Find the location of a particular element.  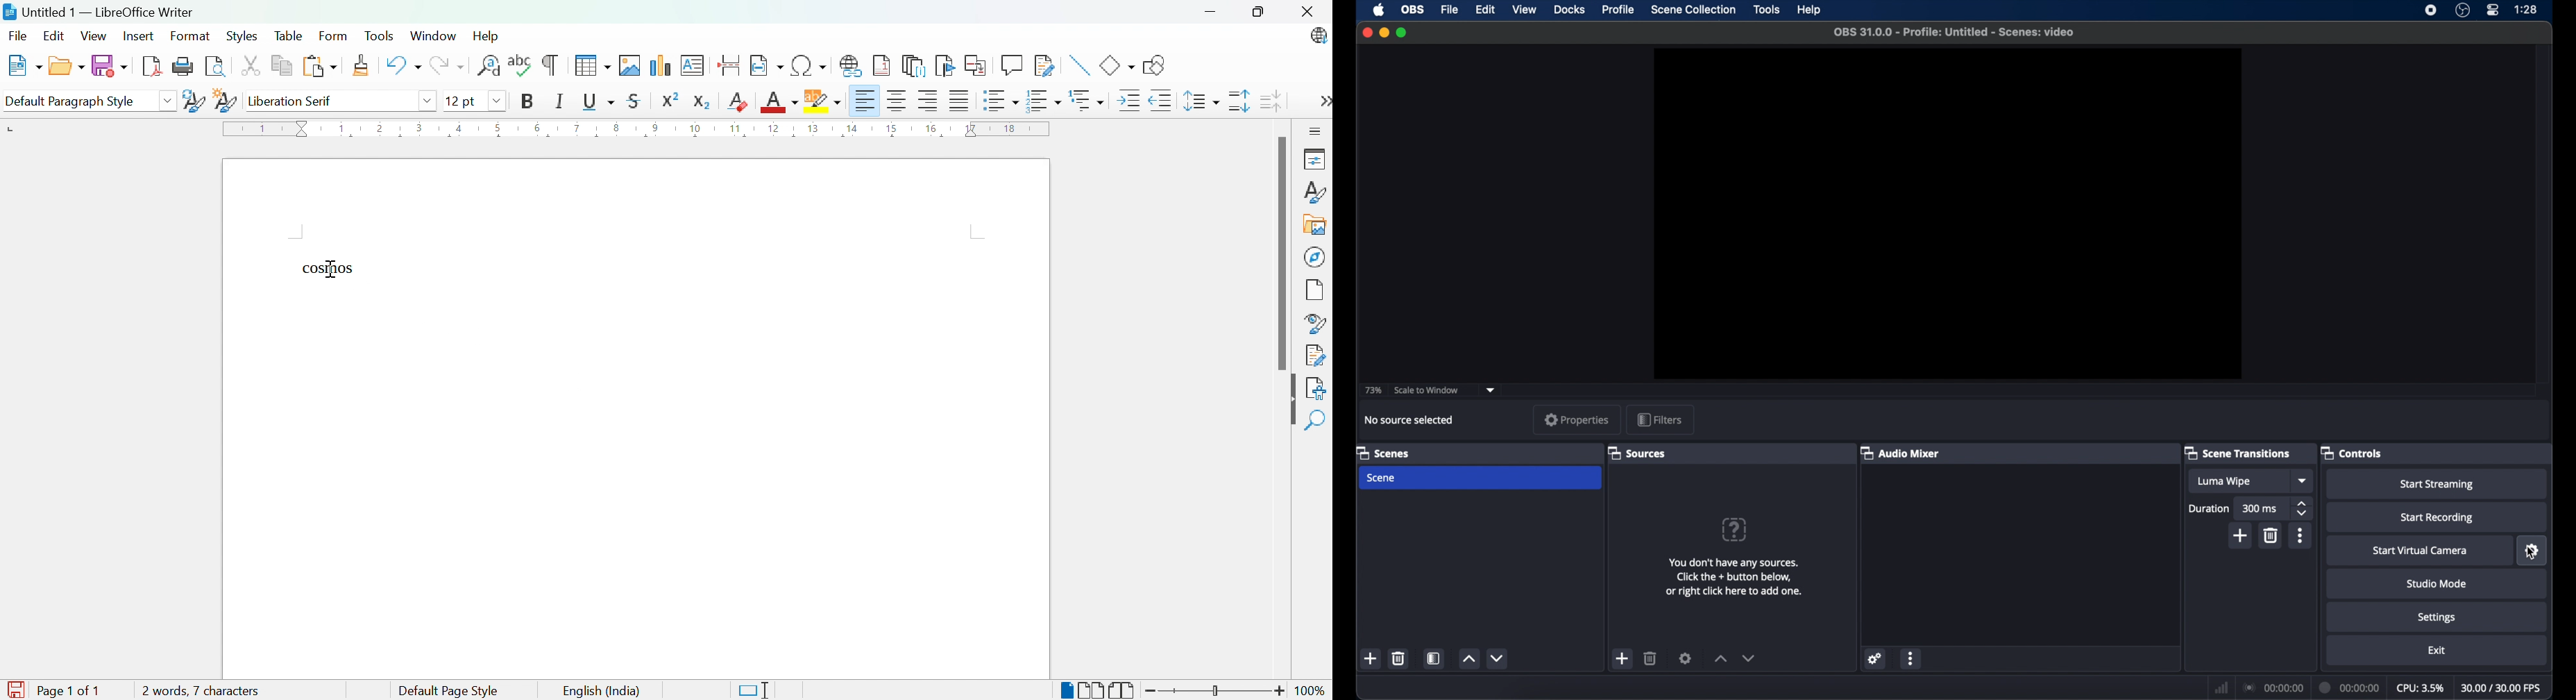

tools is located at coordinates (1767, 8).